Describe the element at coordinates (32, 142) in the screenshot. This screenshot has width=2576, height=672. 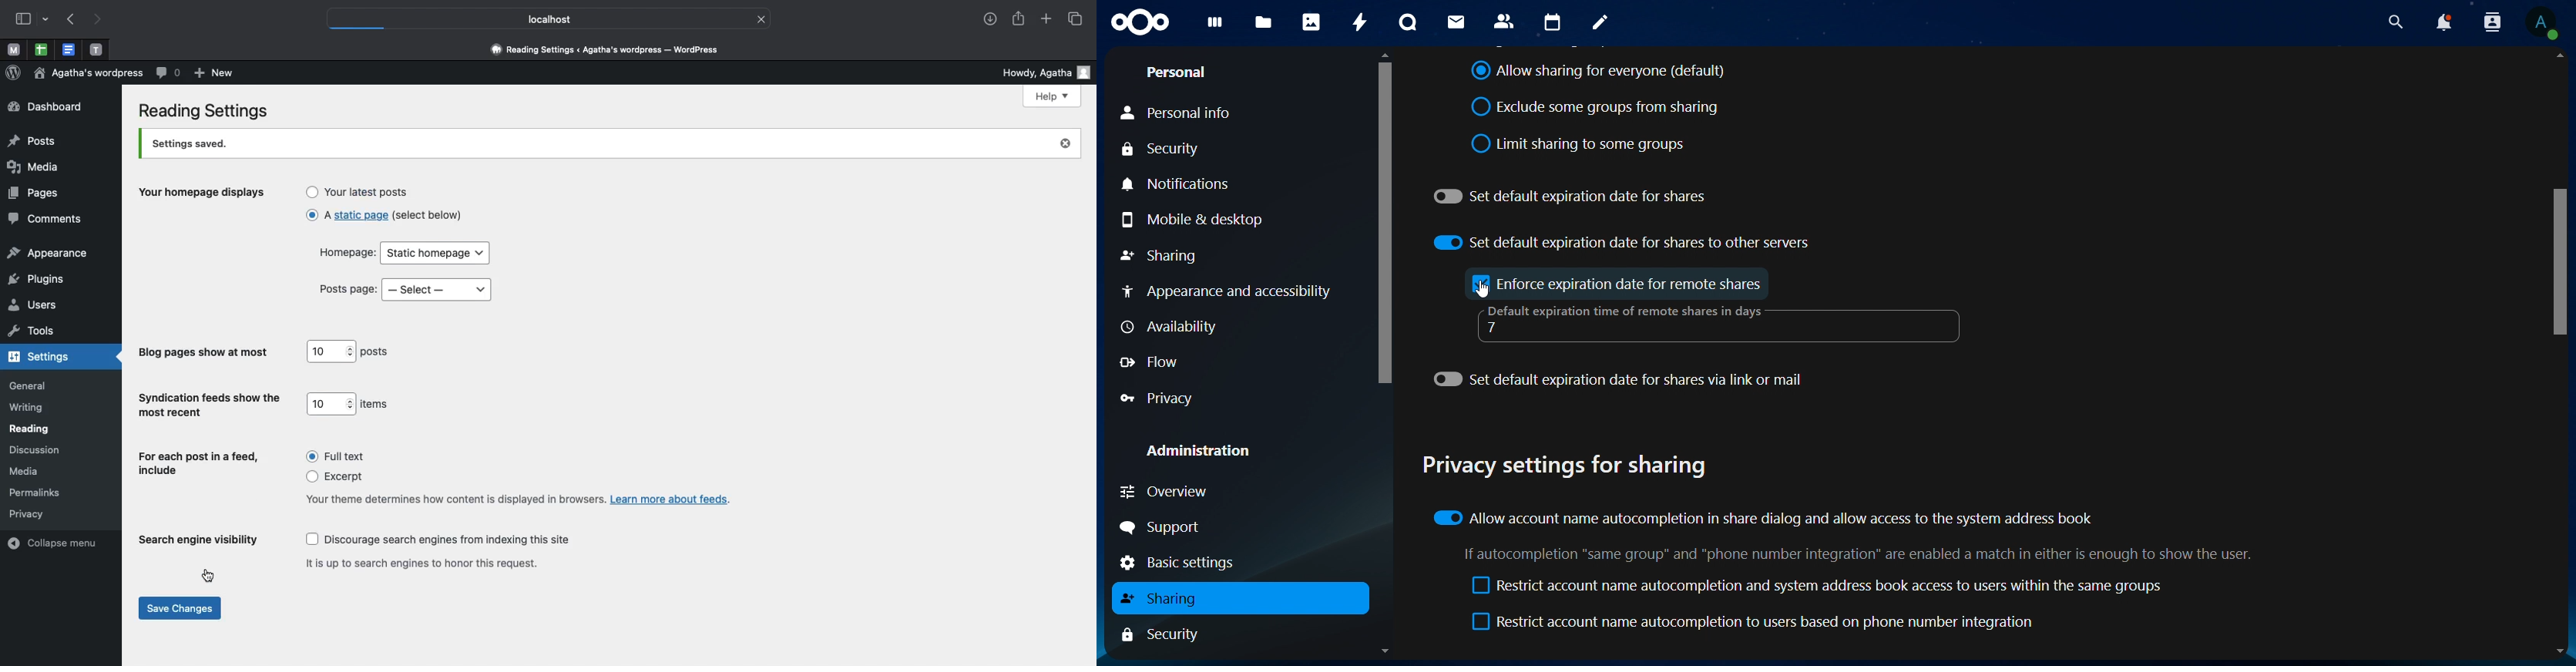
I see `posts` at that location.